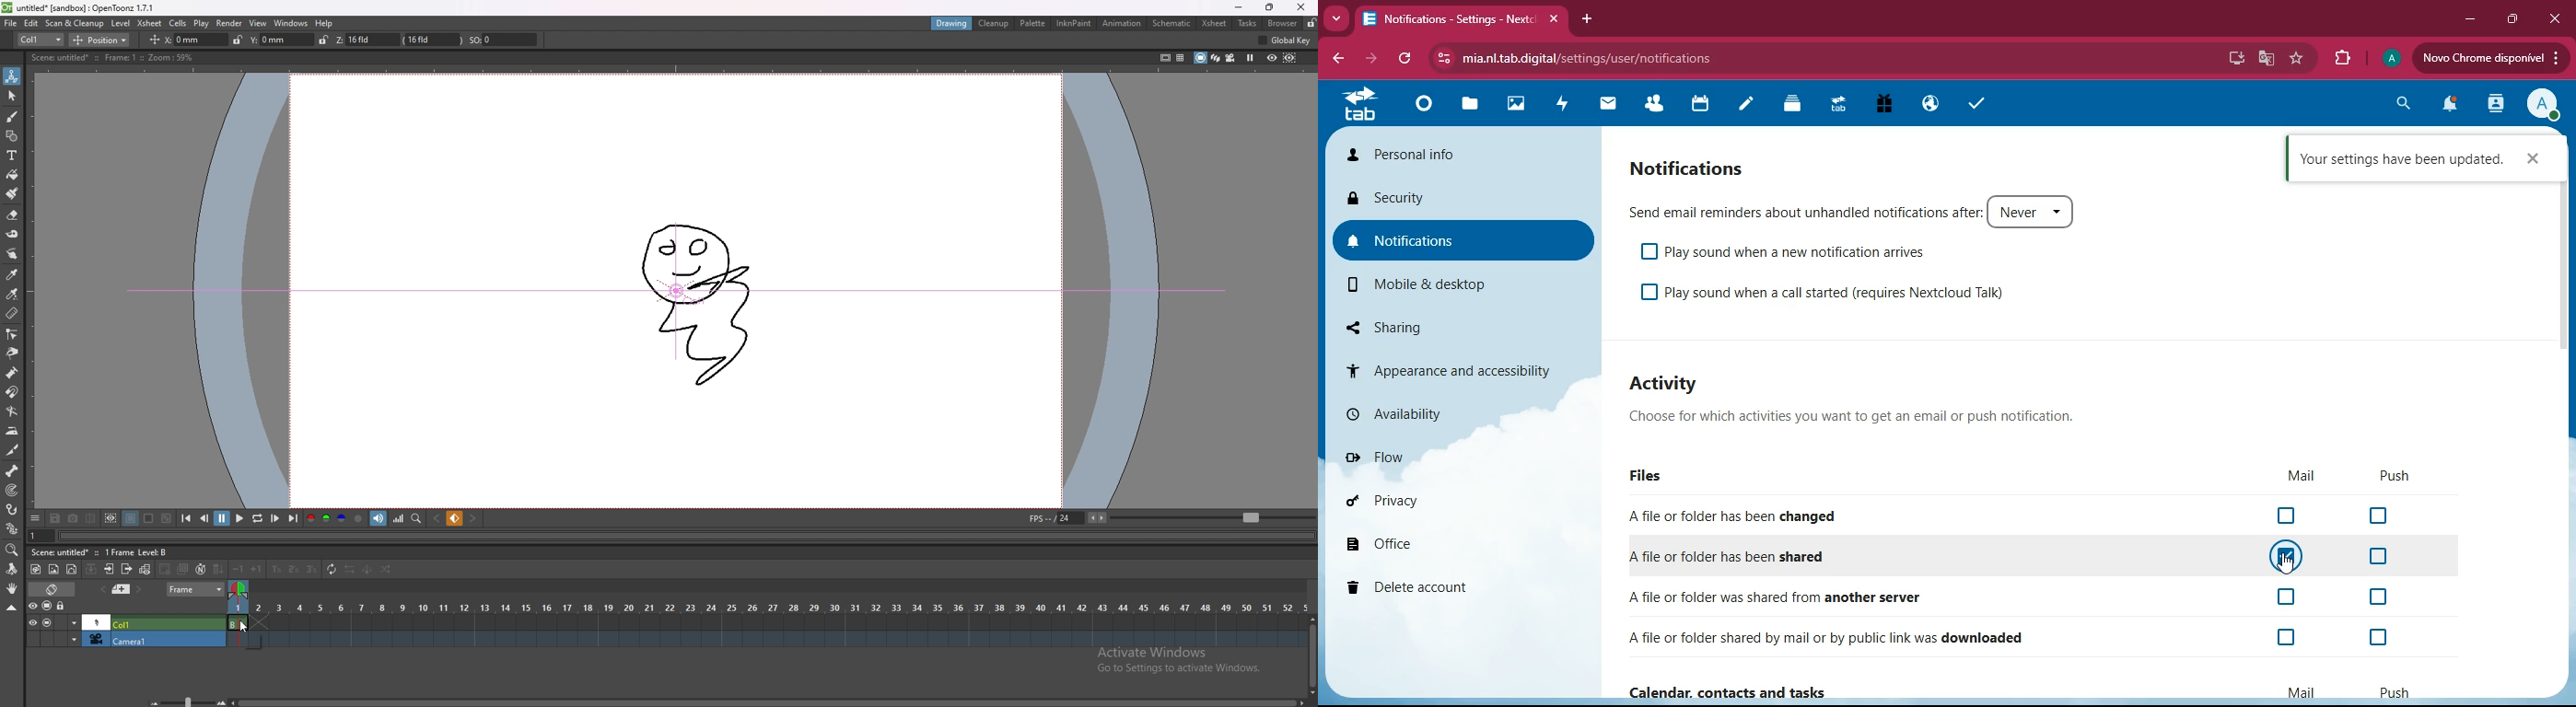 Image resolution: width=2576 pixels, height=728 pixels. What do you see at coordinates (2299, 59) in the screenshot?
I see `favourite` at bounding box center [2299, 59].